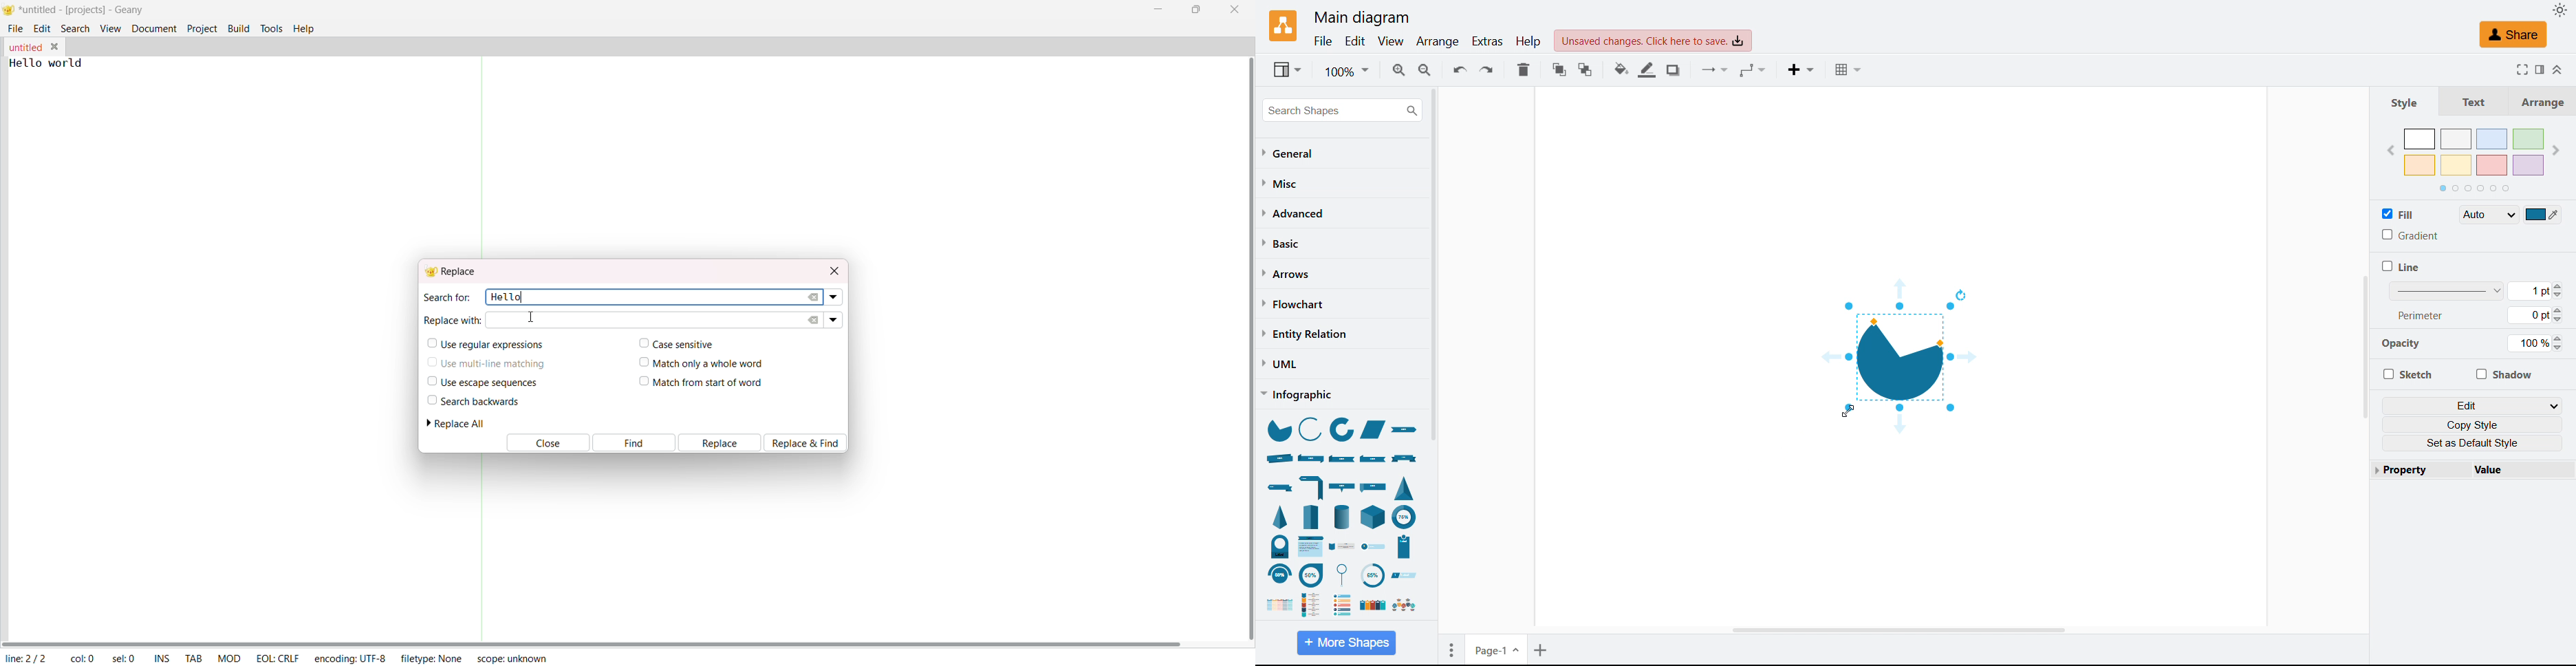 Image resolution: width=2576 pixels, height=672 pixels. Describe the element at coordinates (1312, 516) in the screenshot. I see `pyramid step` at that location.